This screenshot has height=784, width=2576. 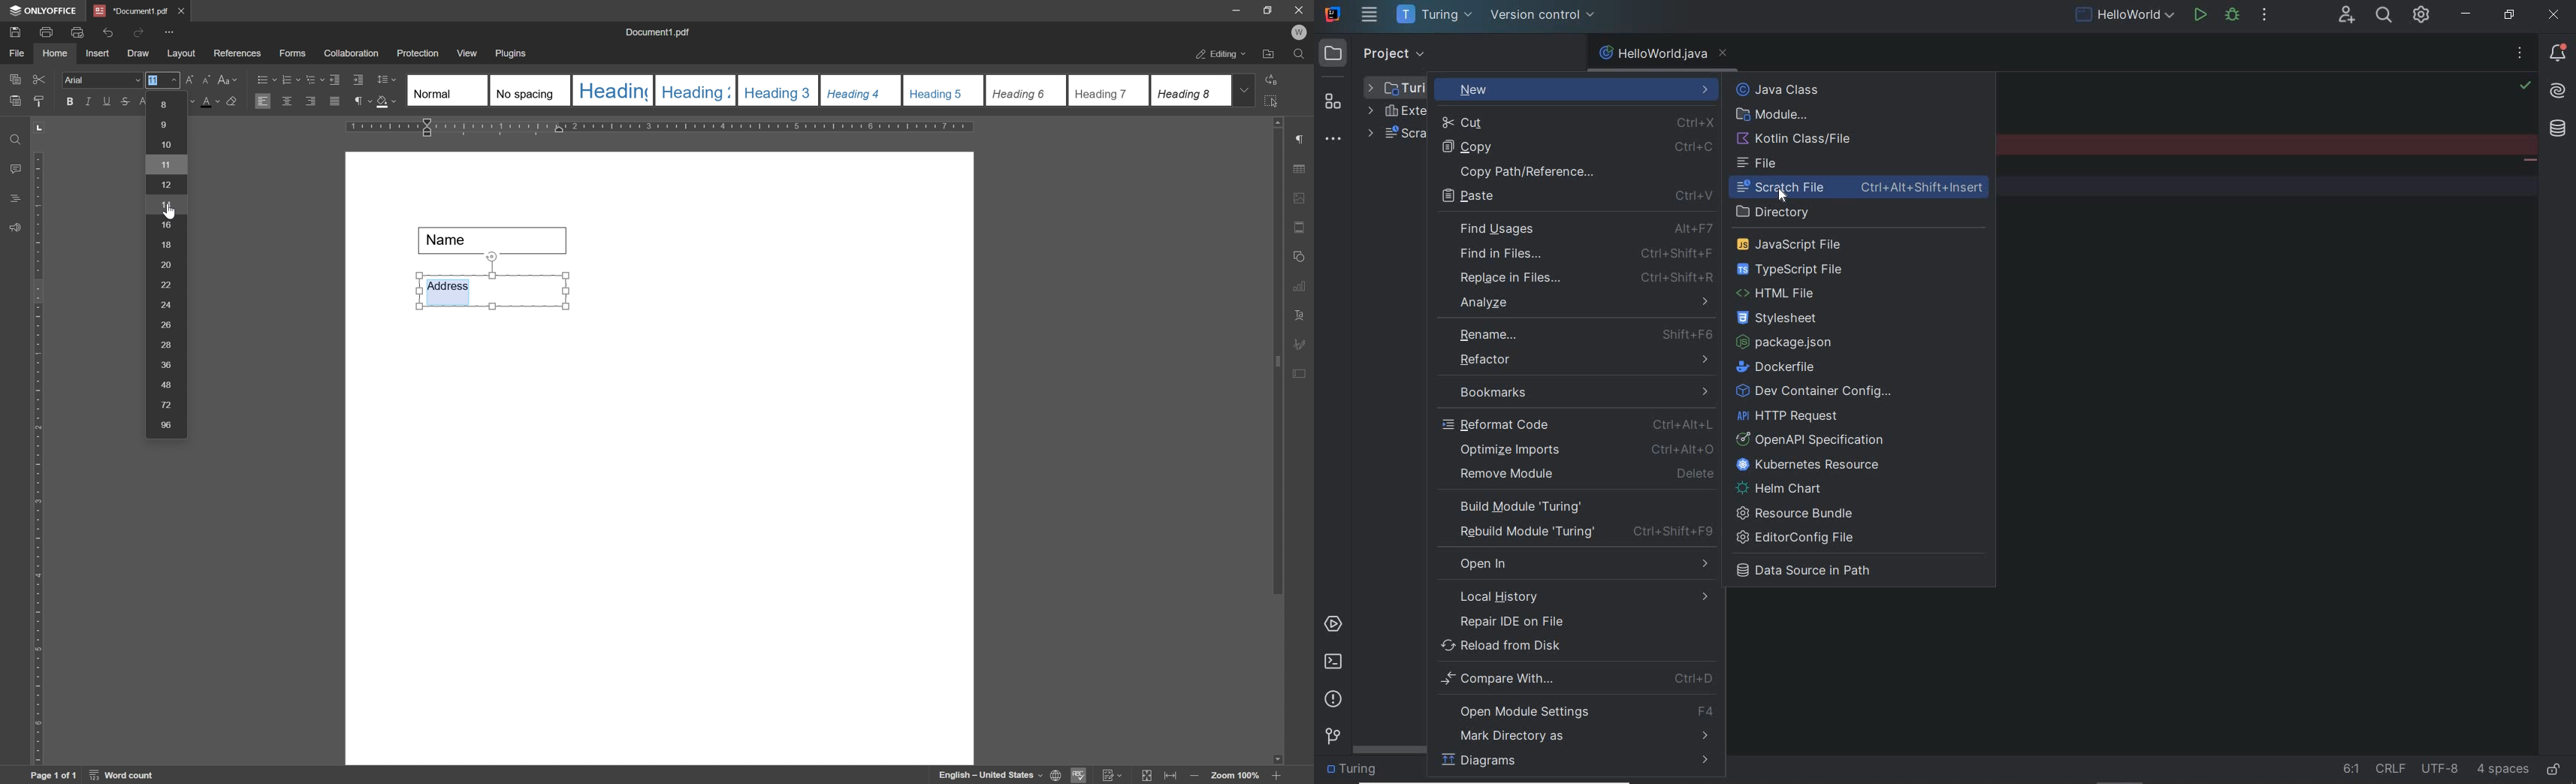 What do you see at coordinates (264, 79) in the screenshot?
I see `bullets` at bounding box center [264, 79].